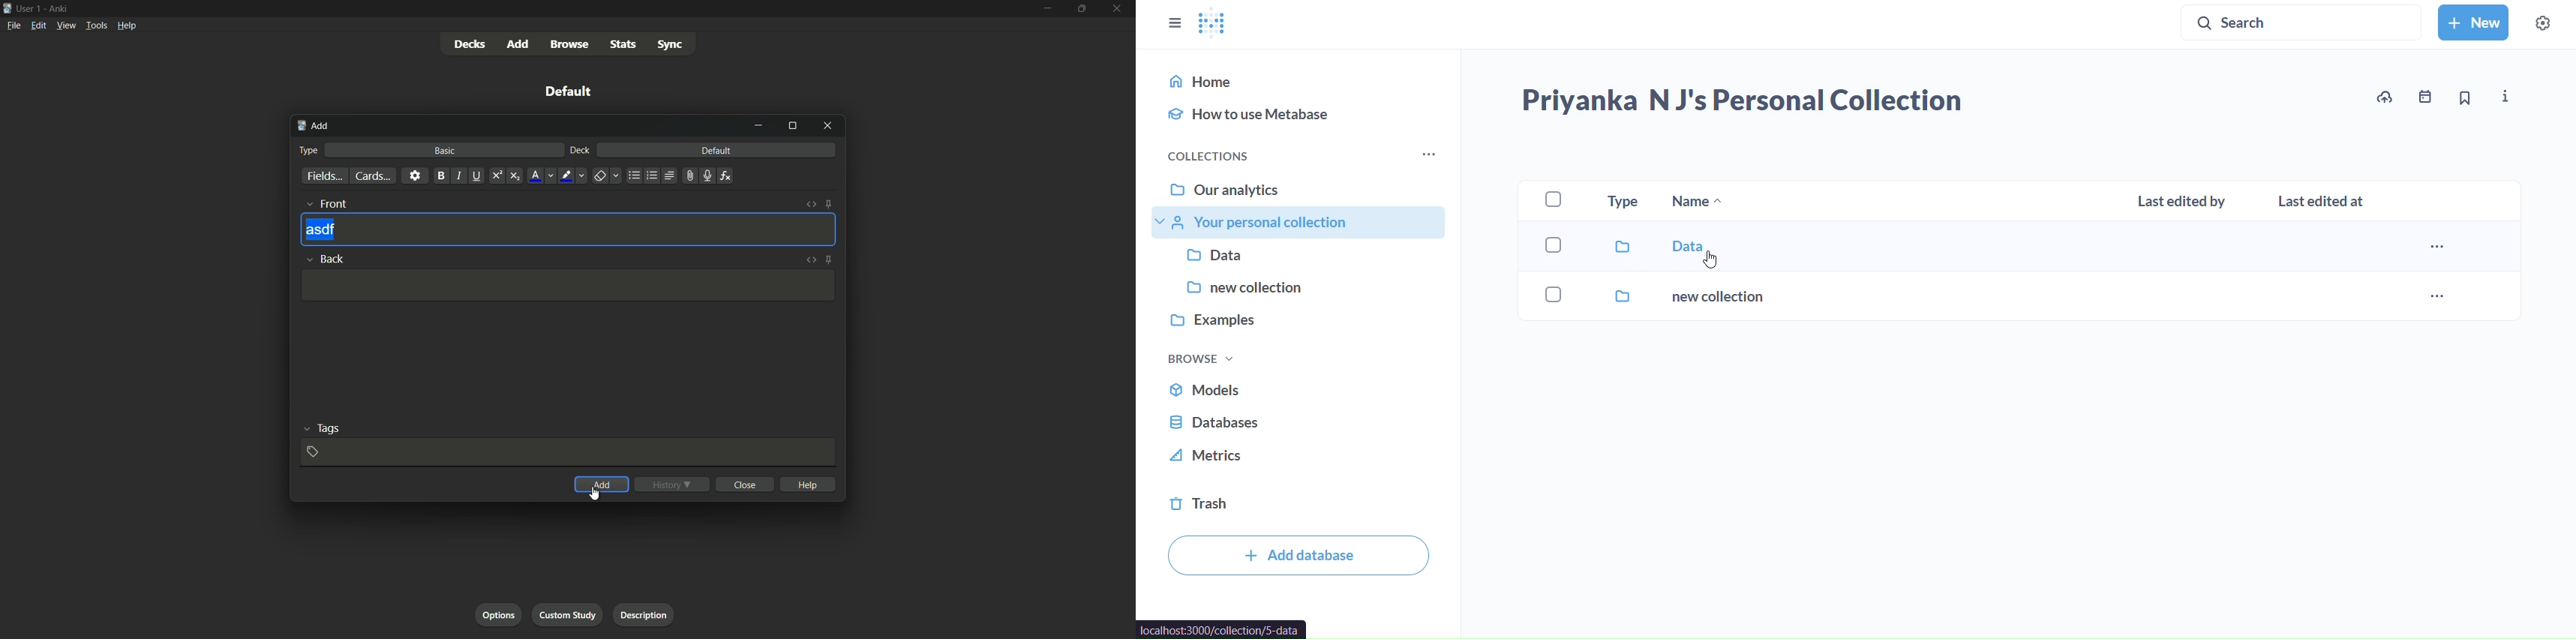  I want to click on tags, so click(320, 428).